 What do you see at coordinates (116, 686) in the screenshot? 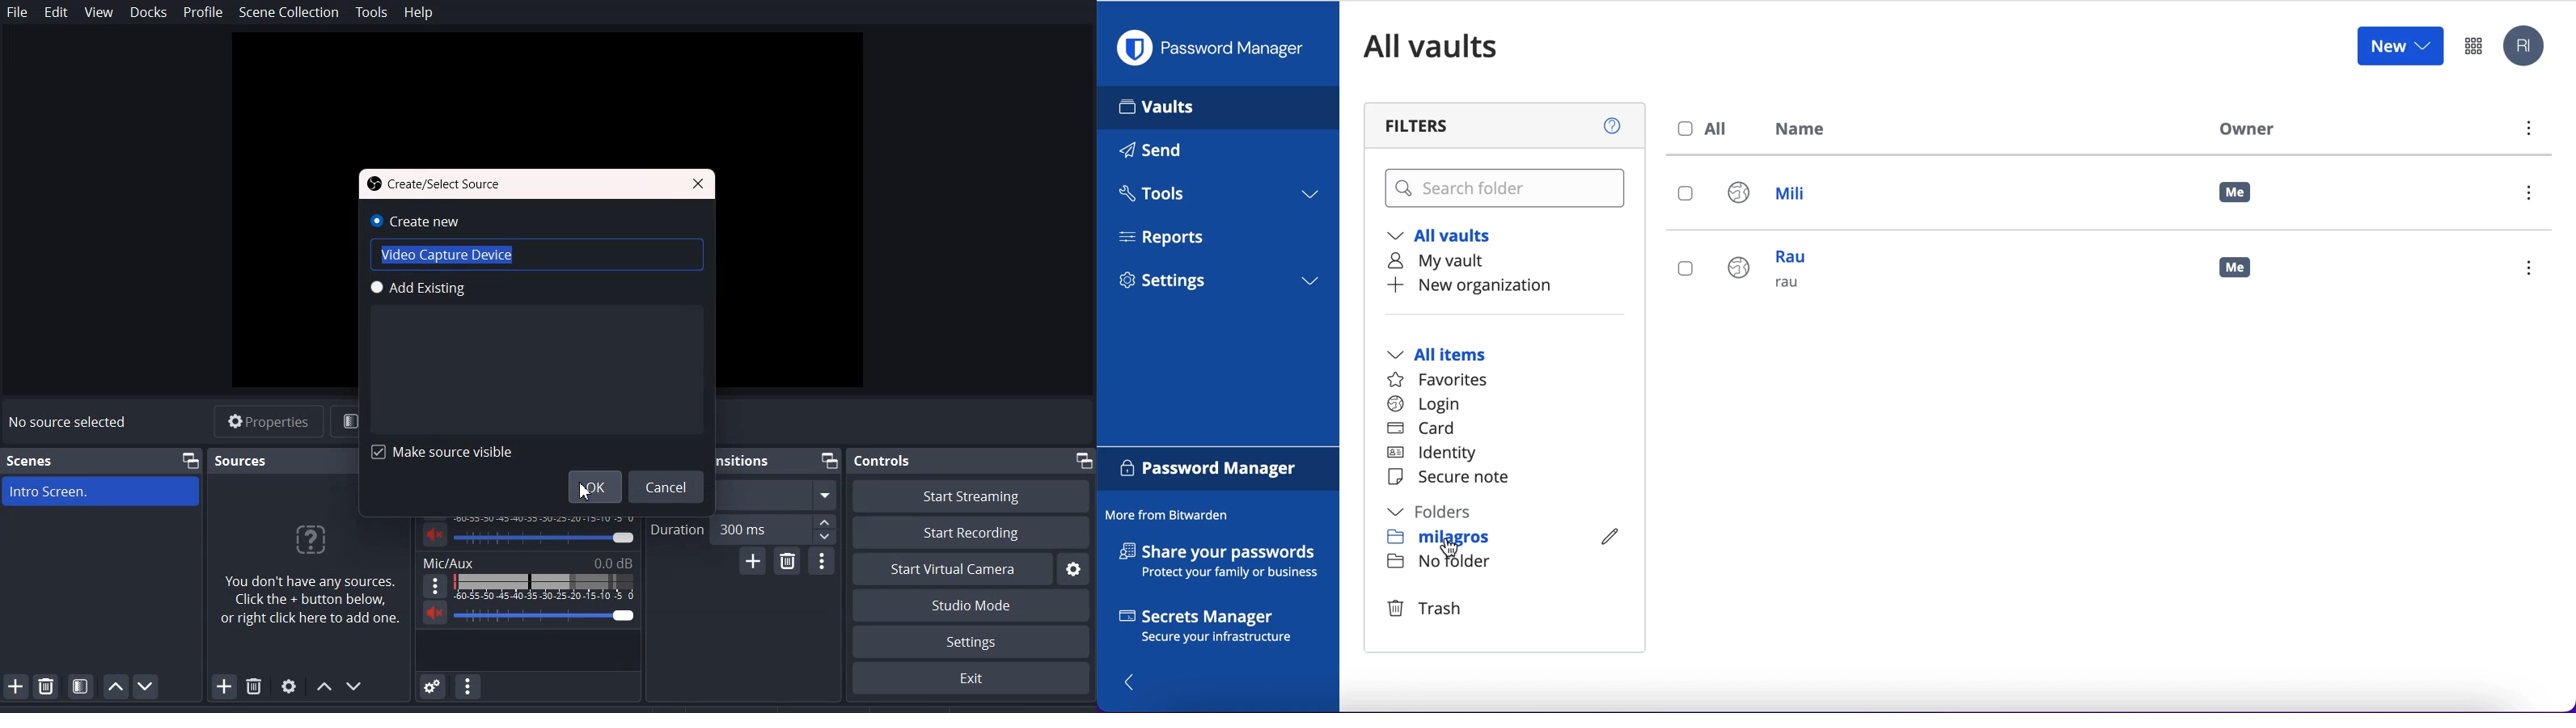
I see `Move Scene Up` at bounding box center [116, 686].